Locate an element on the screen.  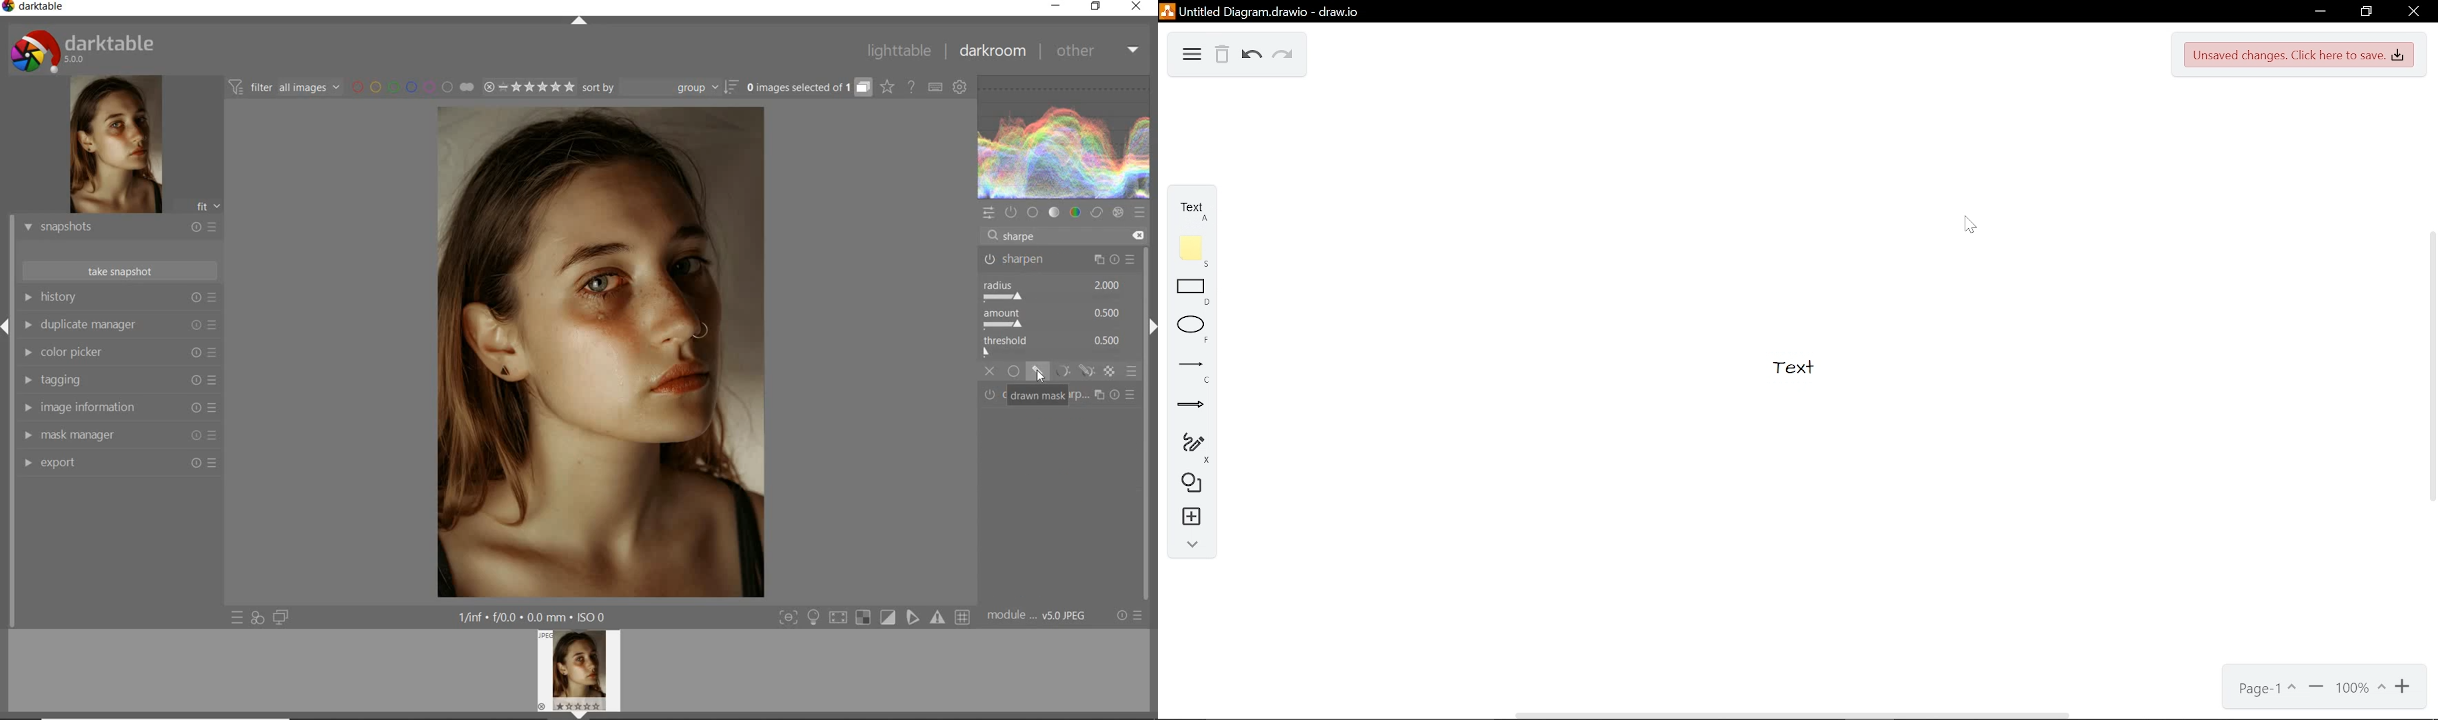
expand/collapse is located at coordinates (580, 23).